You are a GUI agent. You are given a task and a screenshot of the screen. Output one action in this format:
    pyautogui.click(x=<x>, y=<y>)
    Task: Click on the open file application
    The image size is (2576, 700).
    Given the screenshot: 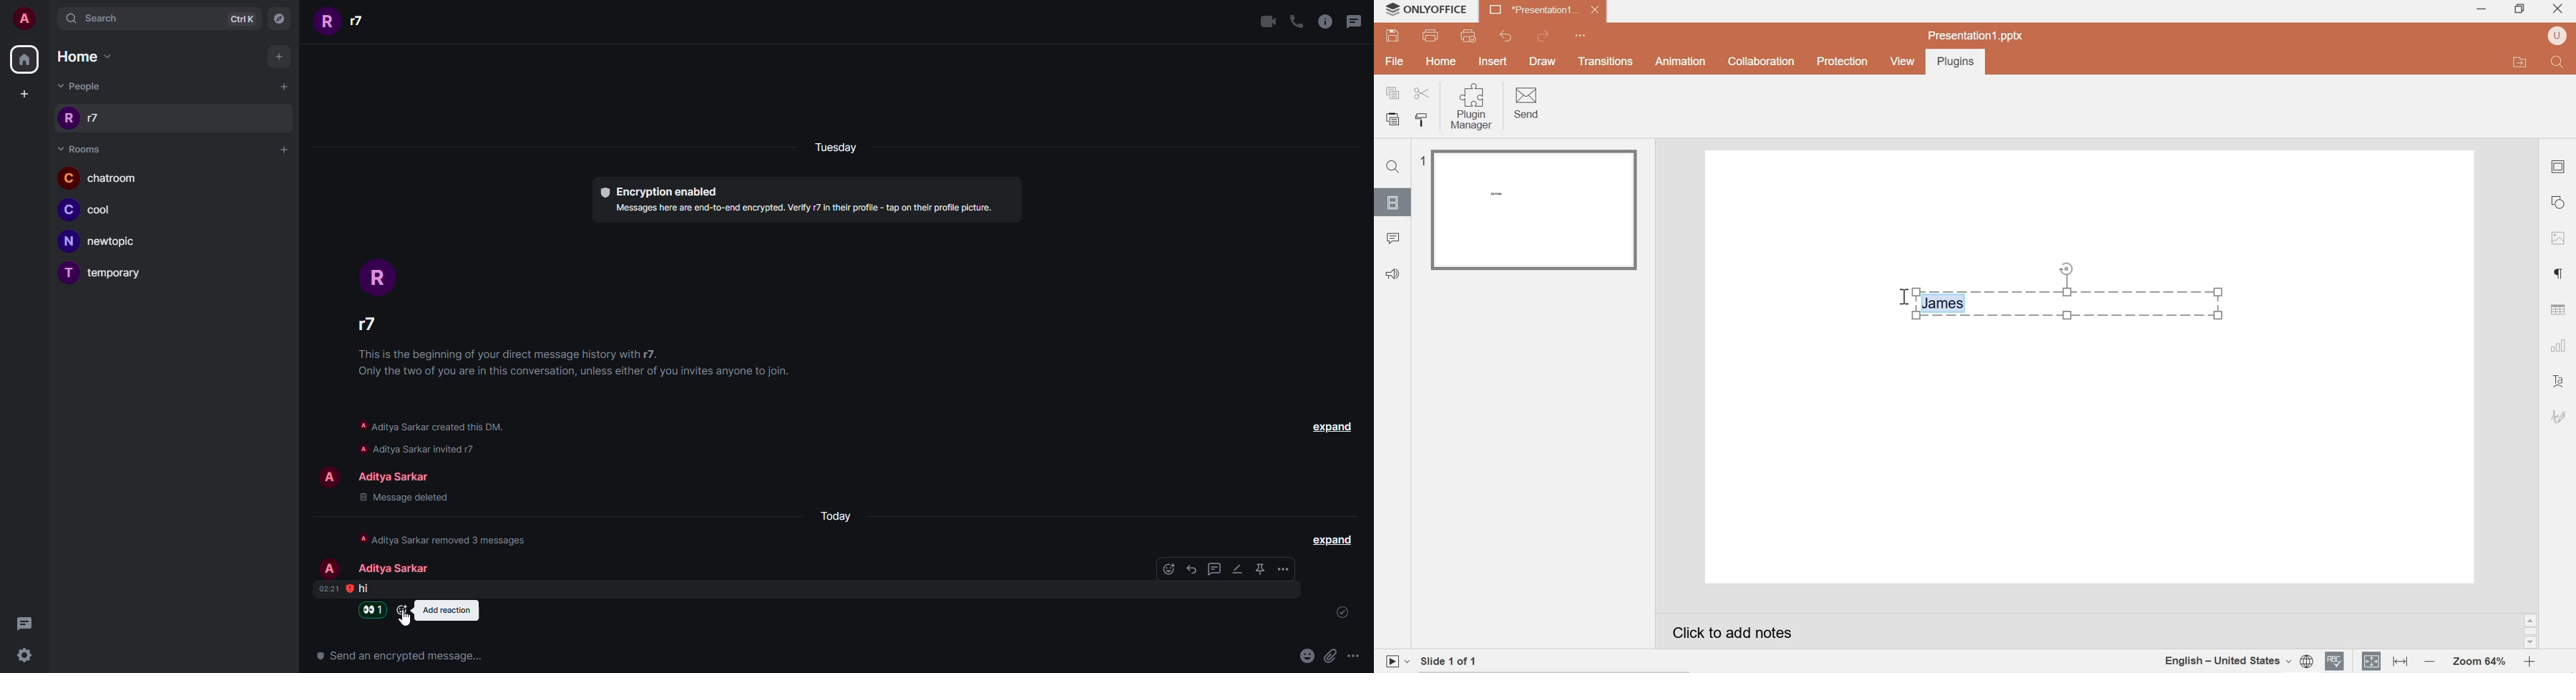 What is the action you would take?
    pyautogui.click(x=2519, y=62)
    